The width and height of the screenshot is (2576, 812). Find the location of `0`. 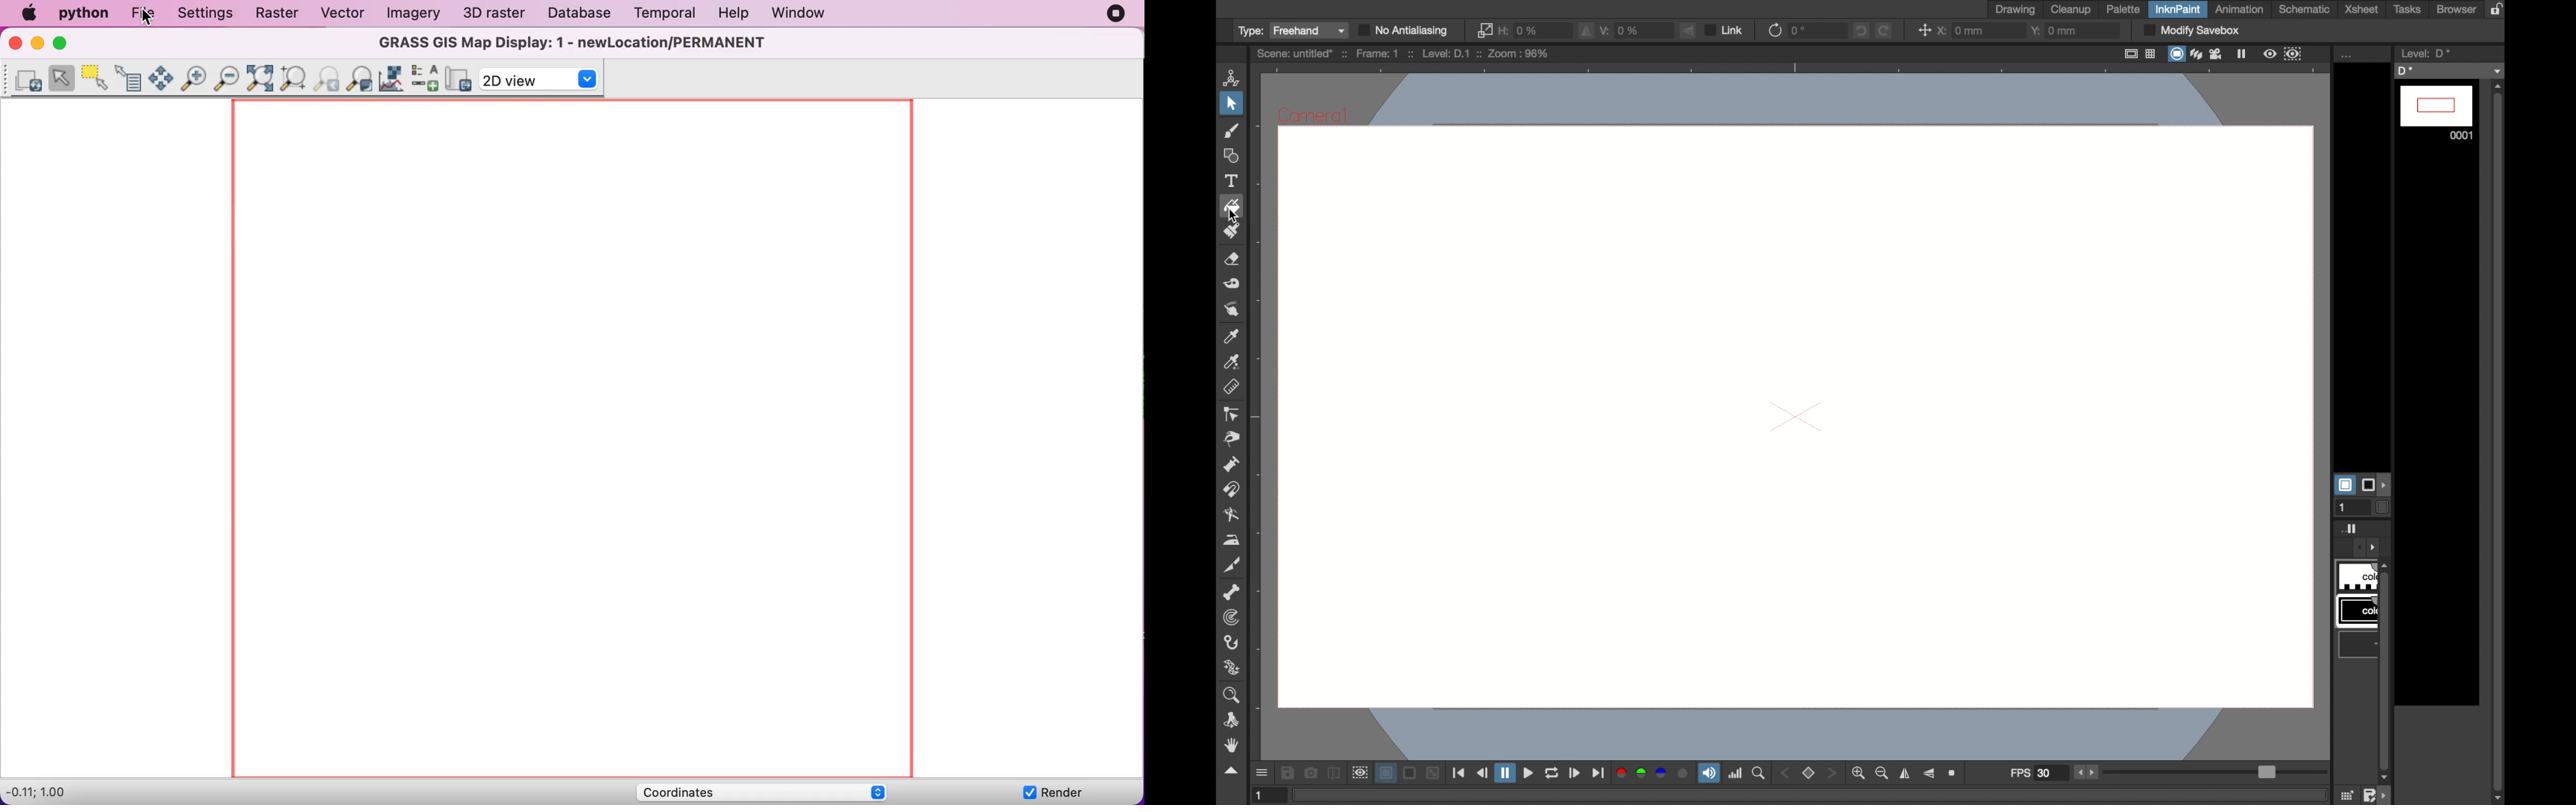

0 is located at coordinates (1520, 31).